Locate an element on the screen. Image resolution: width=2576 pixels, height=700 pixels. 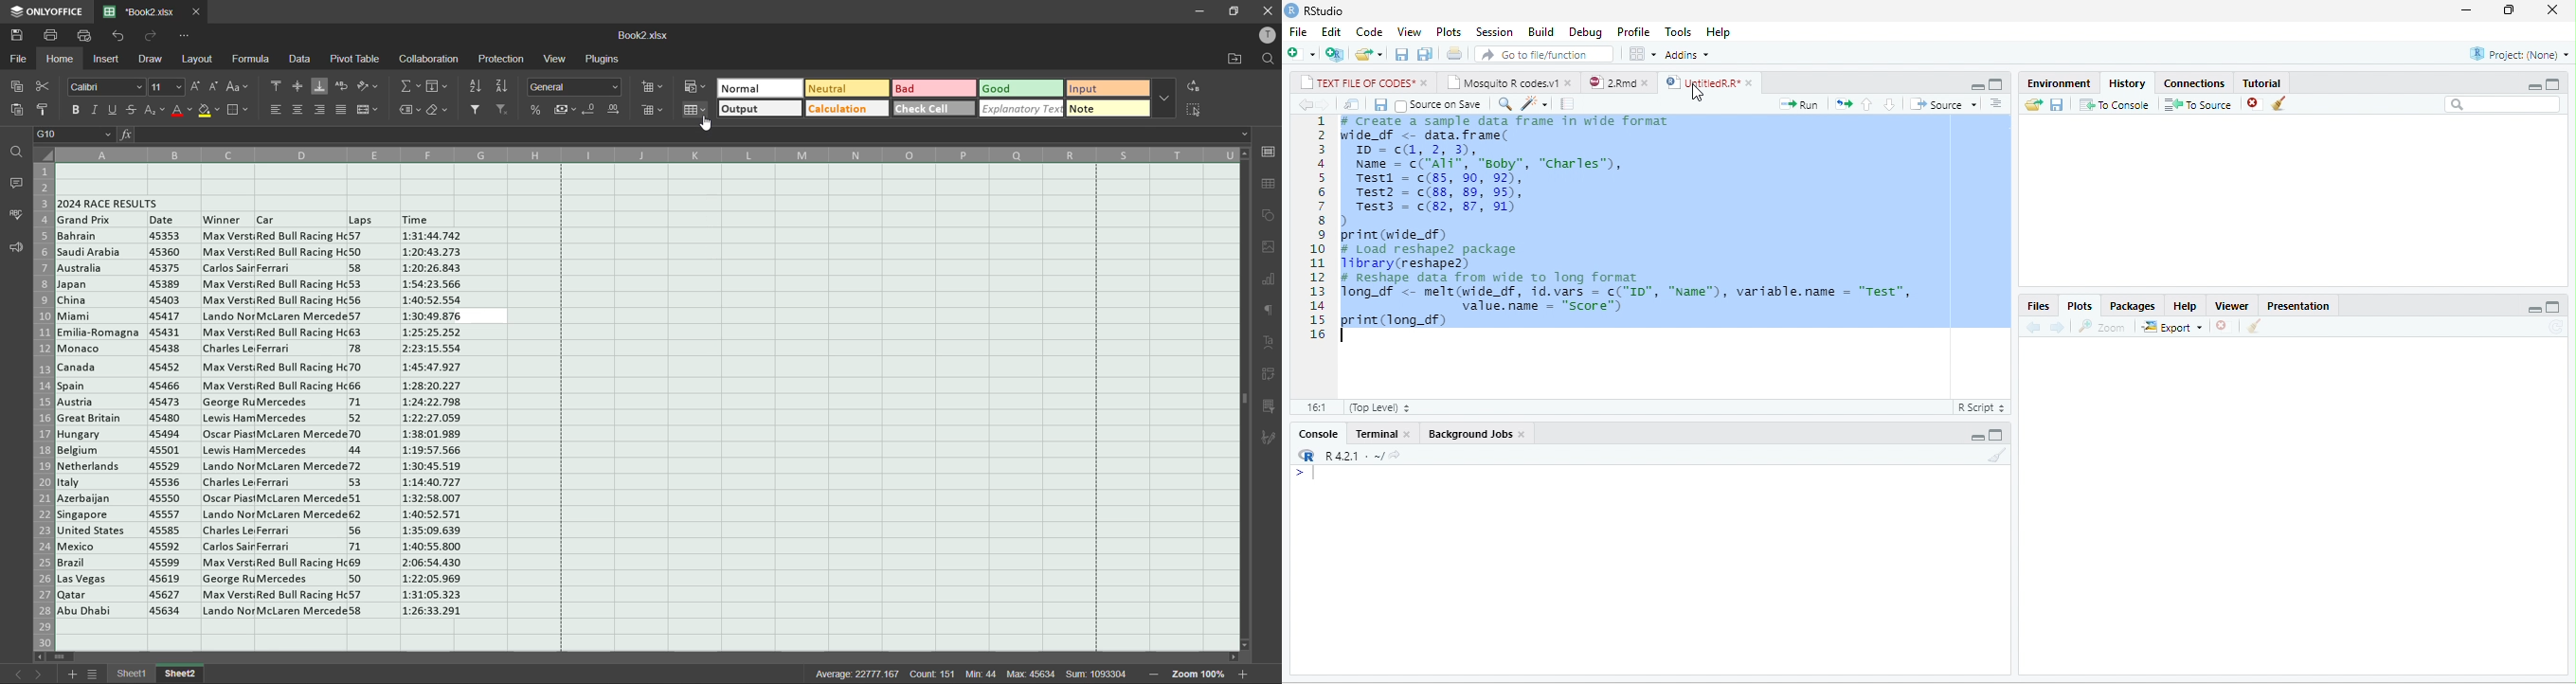
# Reshape data from wide to long format

Tong_df <- melt(wide_df, id.vars = c("ID", "Name"), variable.name = "Test",
value.name = “score”)

print(long_df) is located at coordinates (1638, 299).